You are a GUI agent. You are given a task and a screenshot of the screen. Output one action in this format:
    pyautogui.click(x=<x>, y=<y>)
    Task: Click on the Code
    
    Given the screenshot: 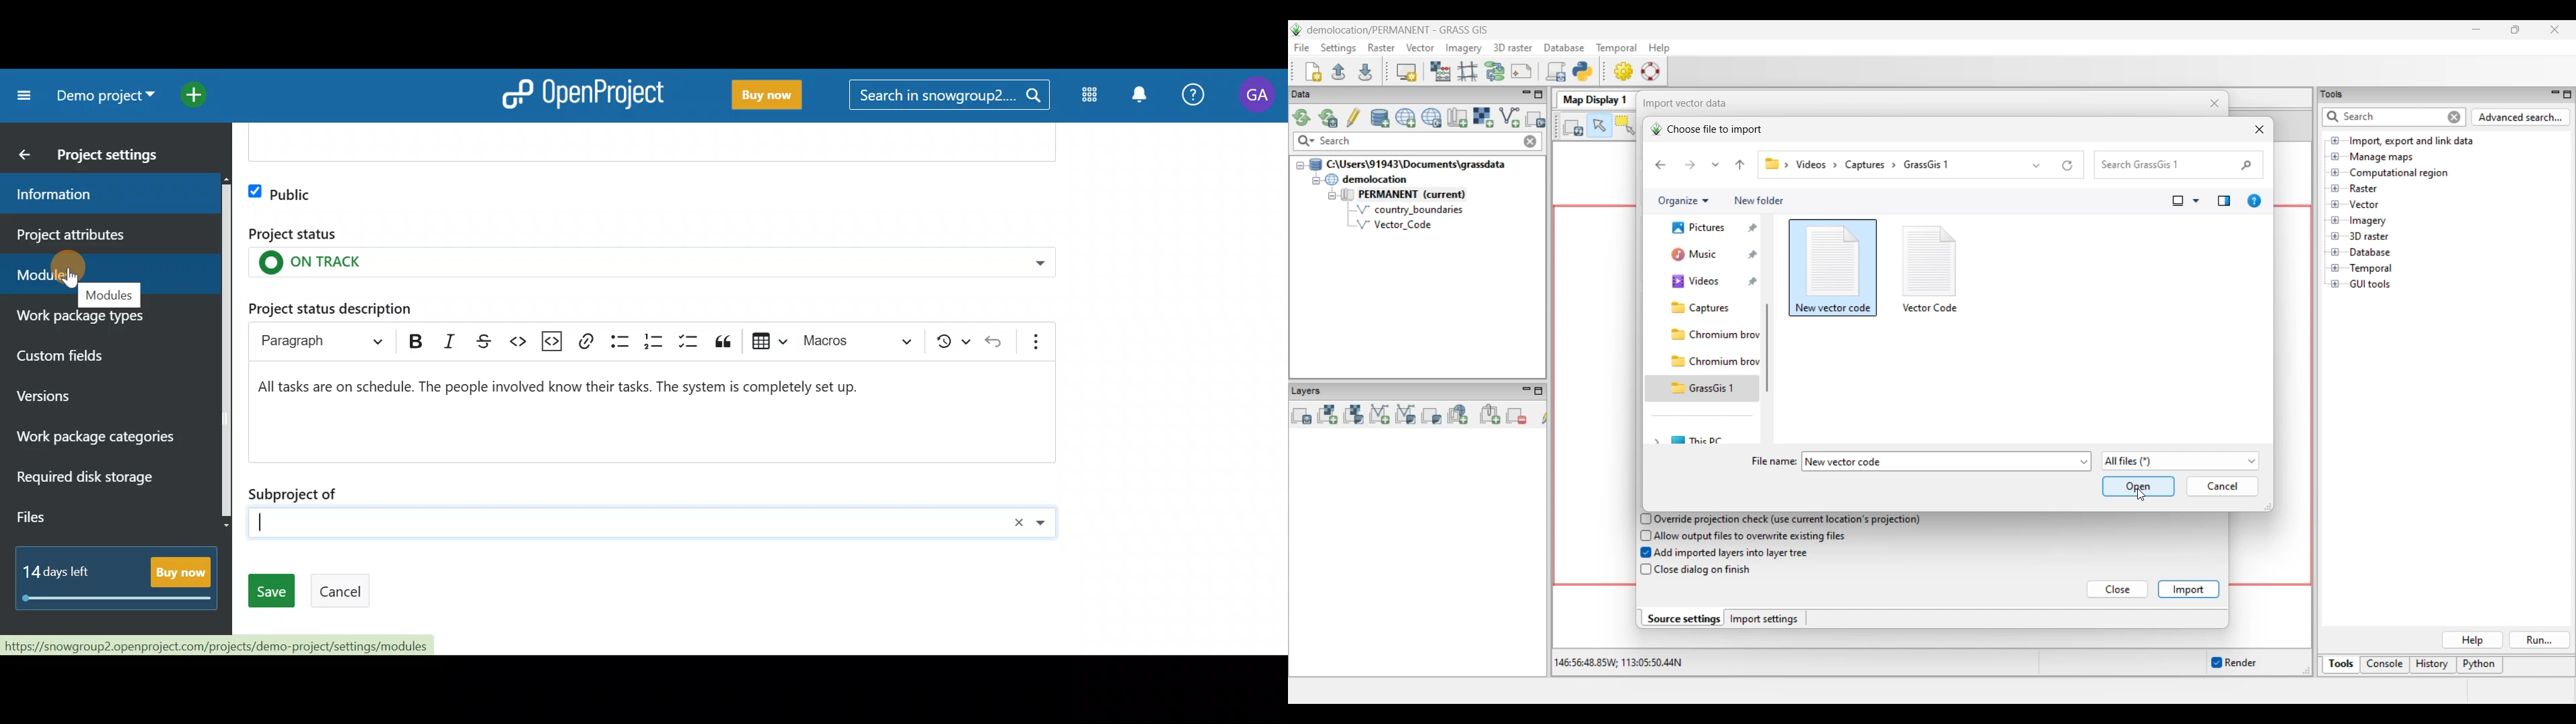 What is the action you would take?
    pyautogui.click(x=520, y=341)
    